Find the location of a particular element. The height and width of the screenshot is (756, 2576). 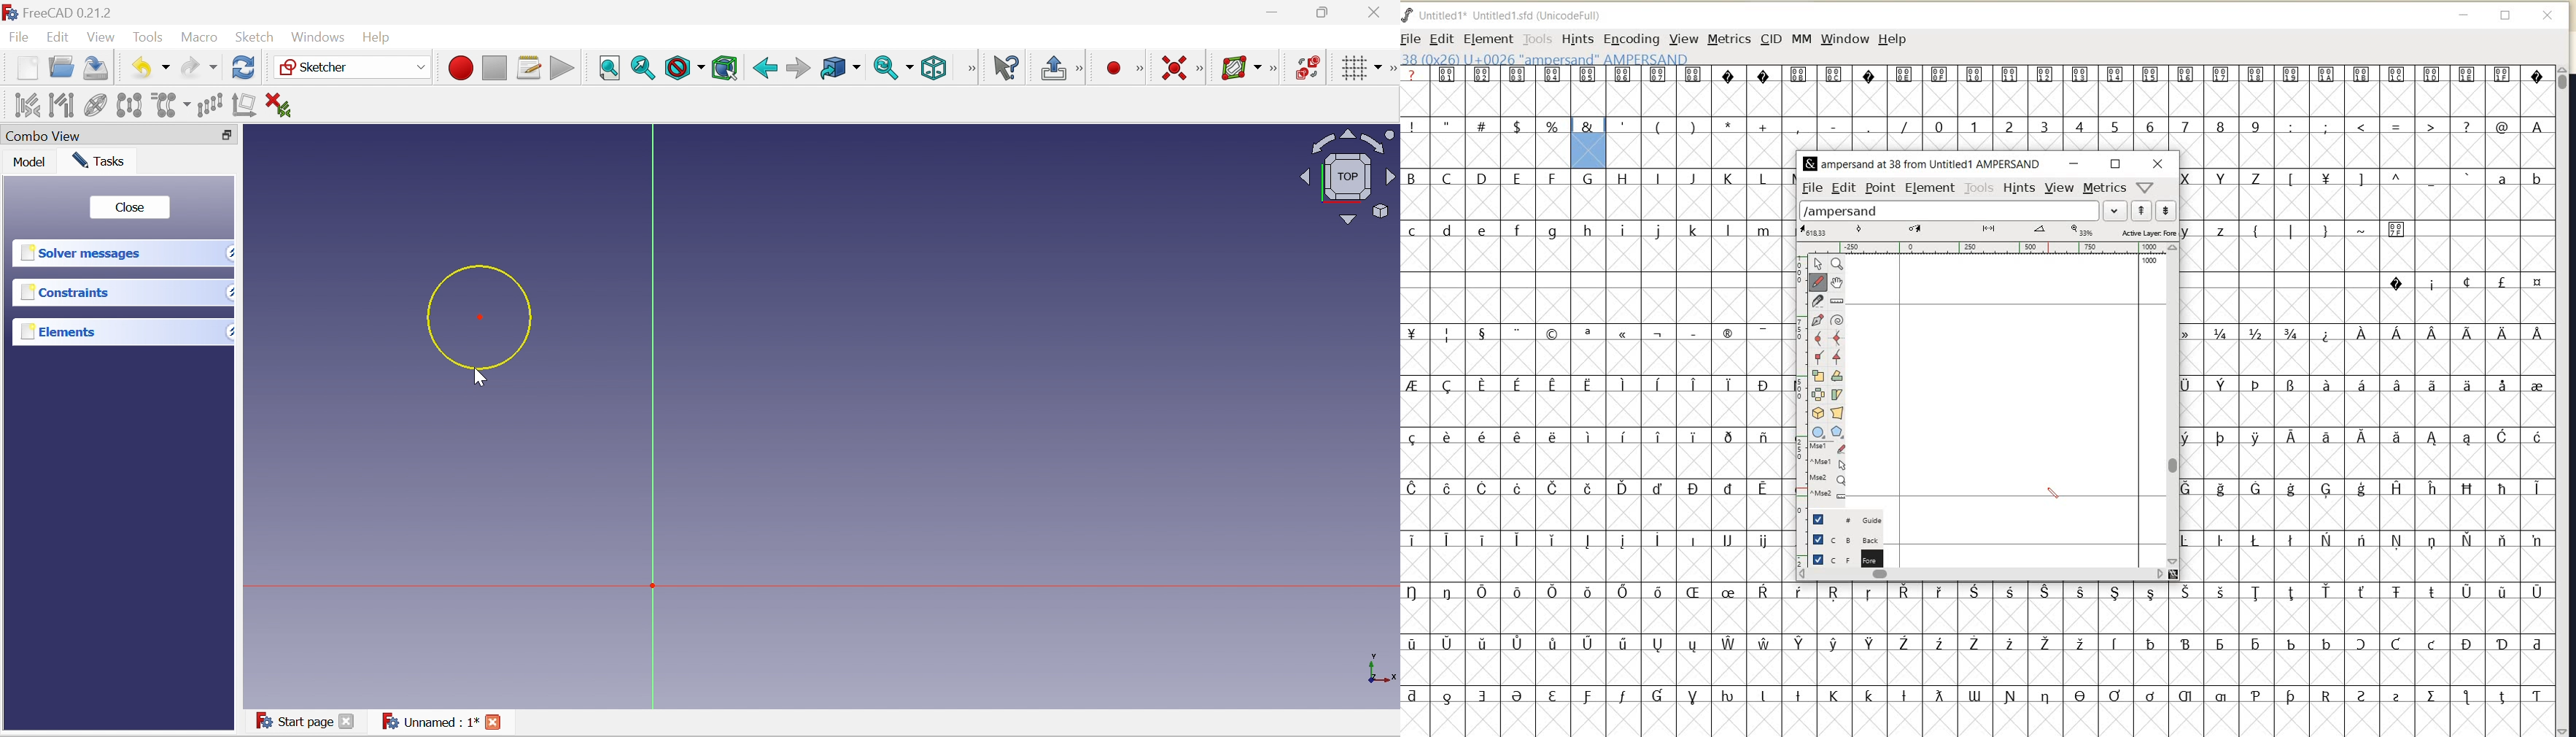

GLYPHY INFO is located at coordinates (1545, 60).